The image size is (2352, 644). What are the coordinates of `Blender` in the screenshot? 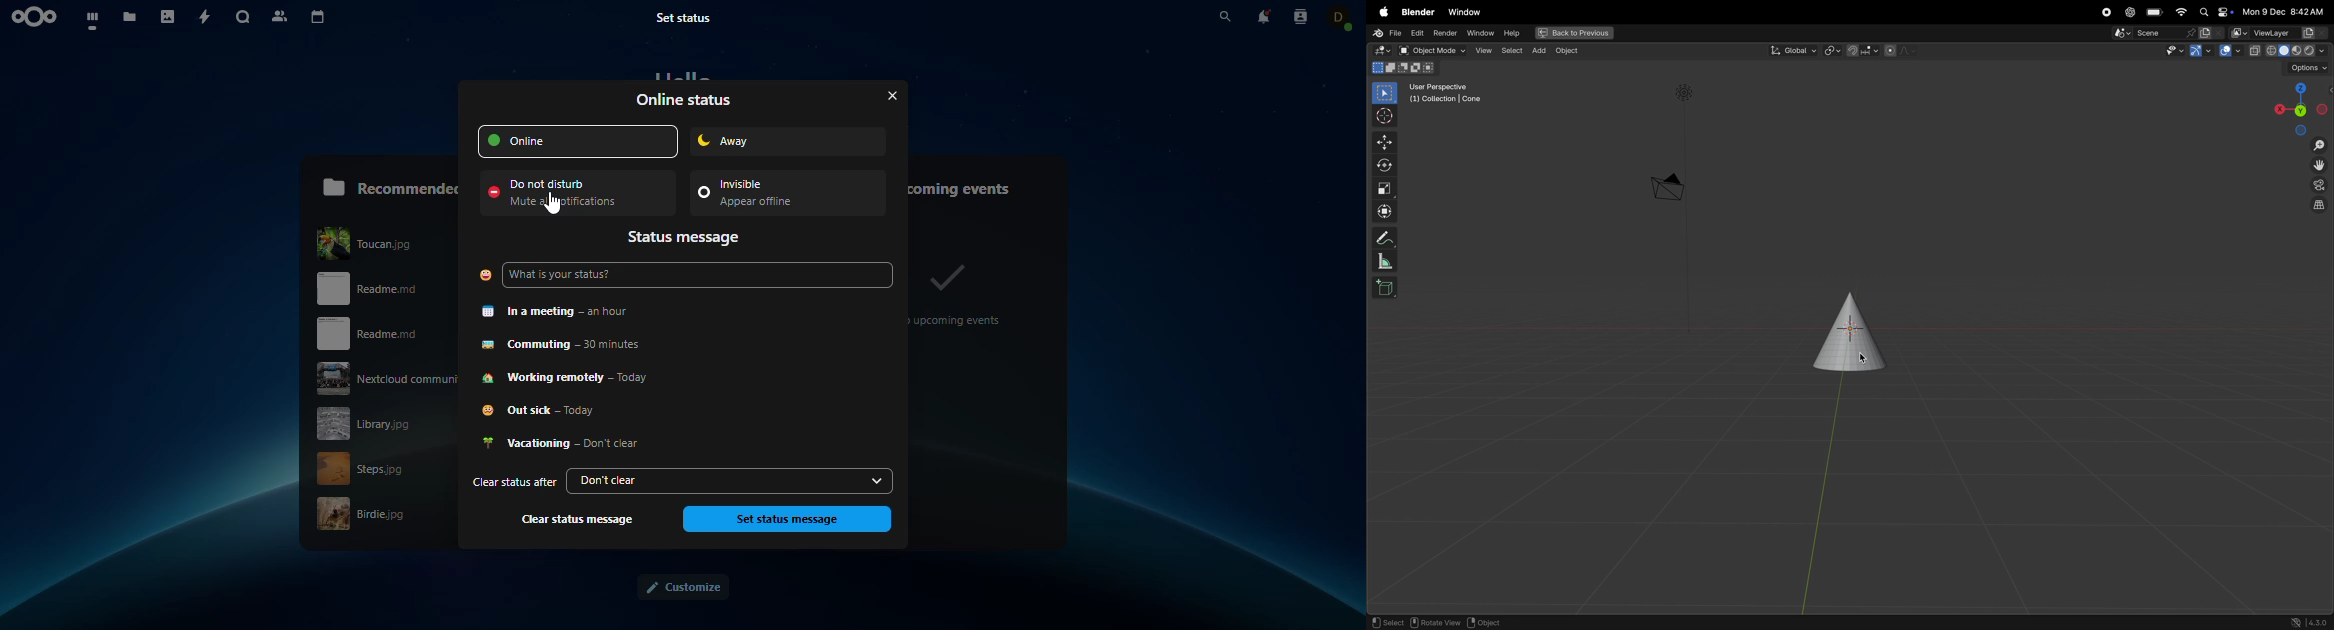 It's located at (1419, 12).